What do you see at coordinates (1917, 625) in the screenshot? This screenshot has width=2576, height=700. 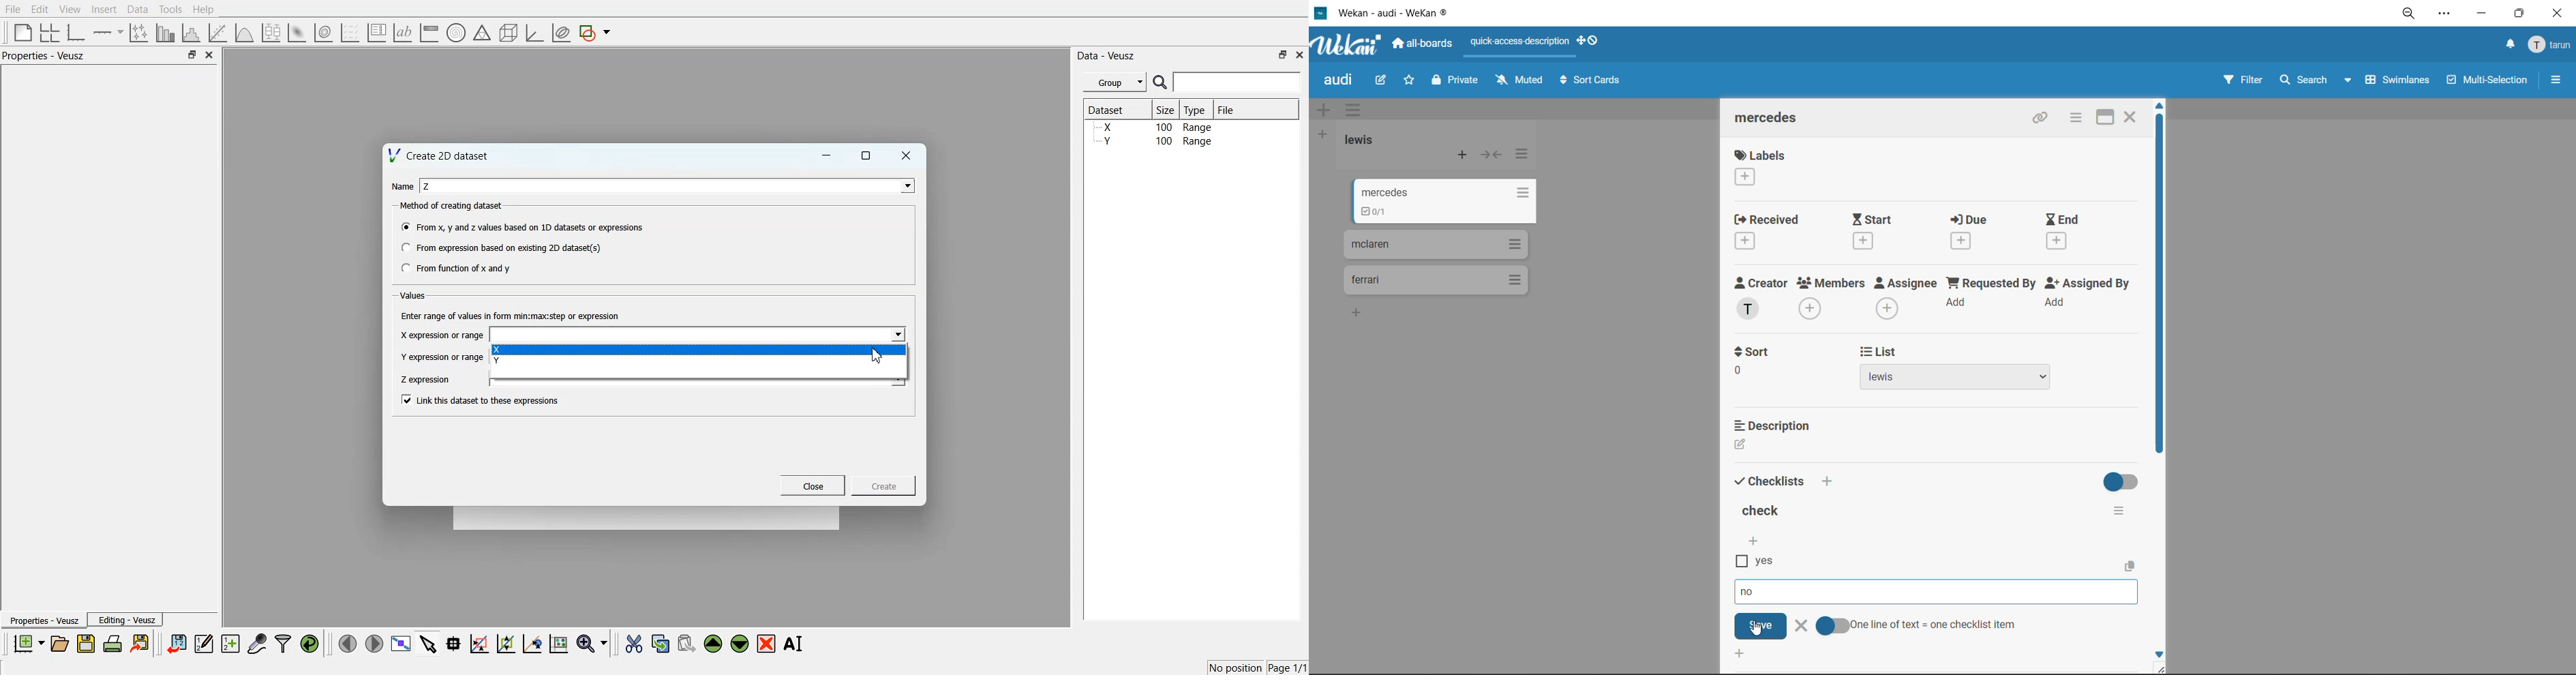 I see `one line of text = one checklist item` at bounding box center [1917, 625].